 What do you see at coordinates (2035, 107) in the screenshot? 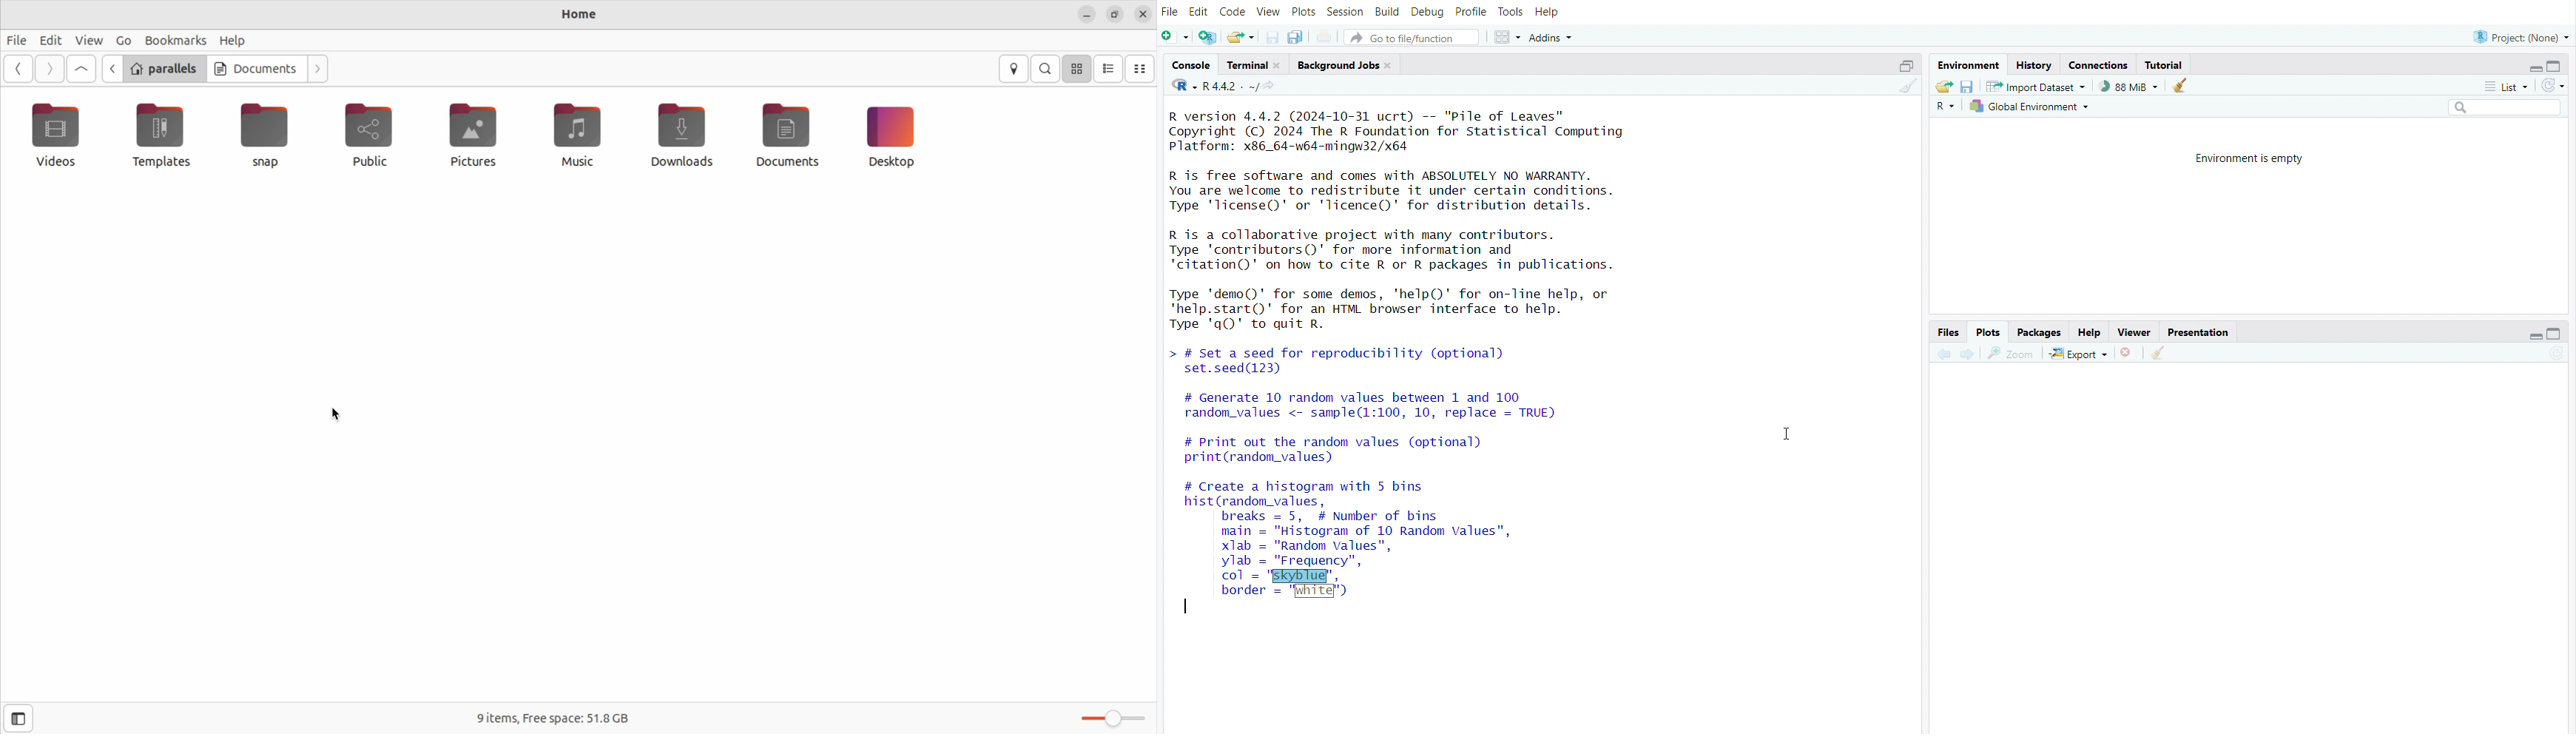
I see `global environment` at bounding box center [2035, 107].